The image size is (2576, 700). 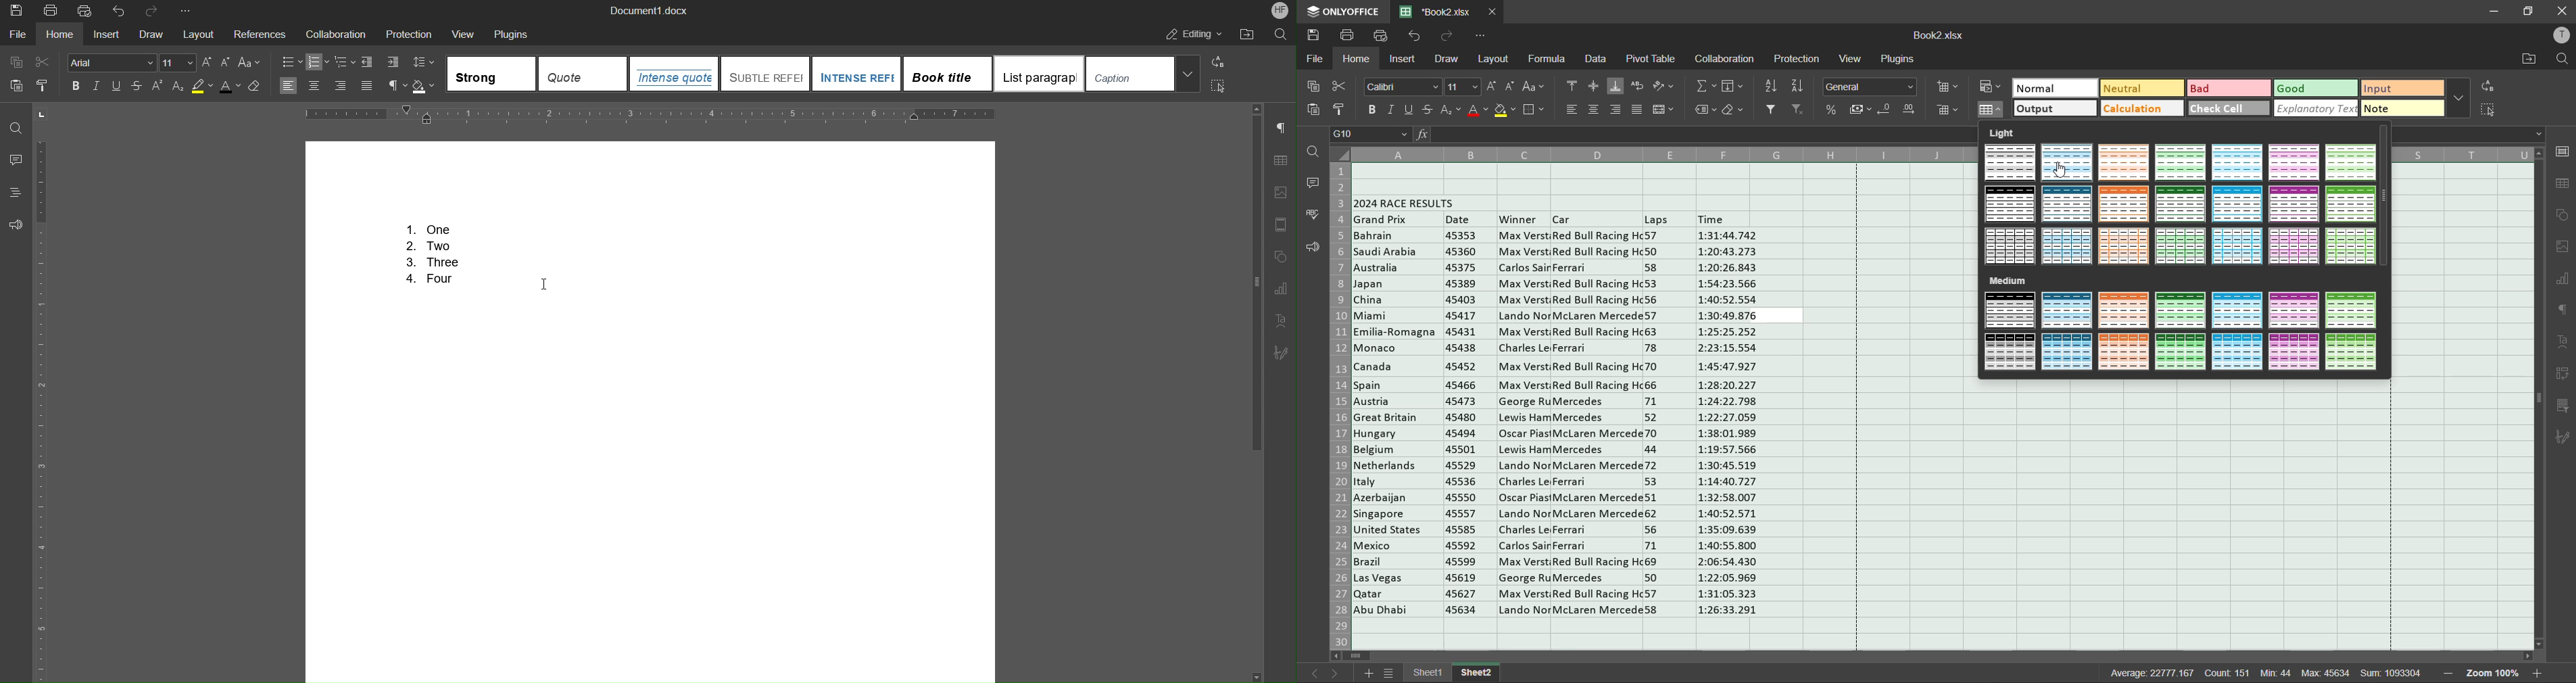 What do you see at coordinates (2467, 155) in the screenshot?
I see `column names` at bounding box center [2467, 155].